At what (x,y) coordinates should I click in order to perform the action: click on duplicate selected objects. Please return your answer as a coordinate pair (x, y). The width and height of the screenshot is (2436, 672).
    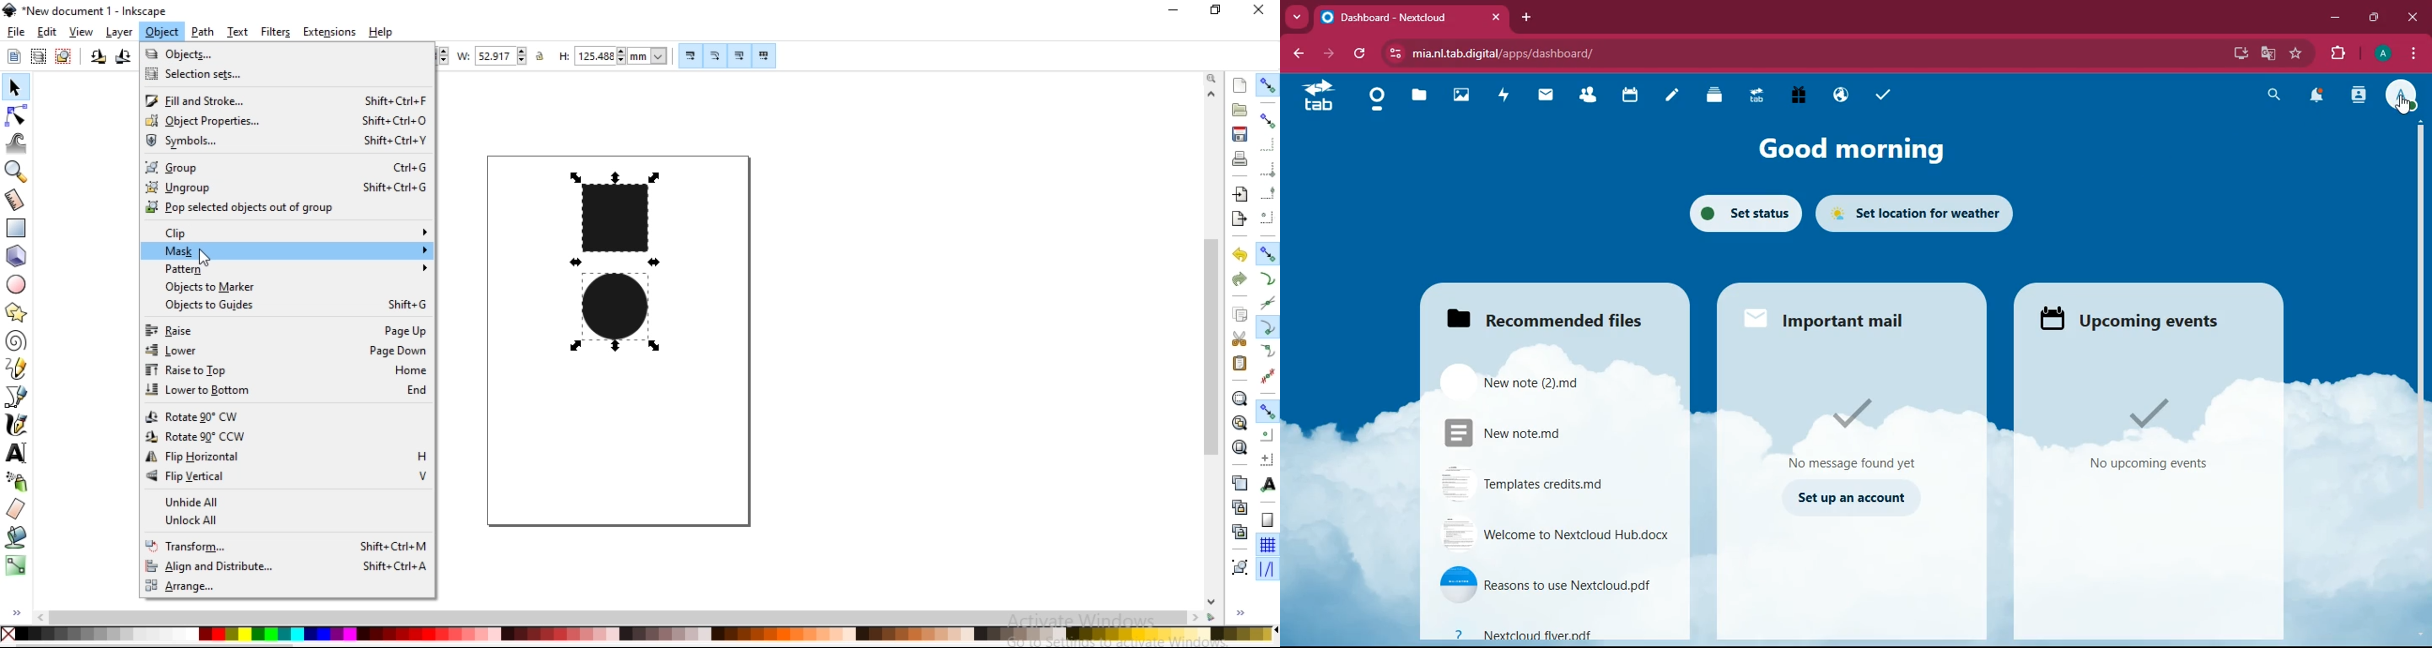
    Looking at the image, I should click on (1241, 485).